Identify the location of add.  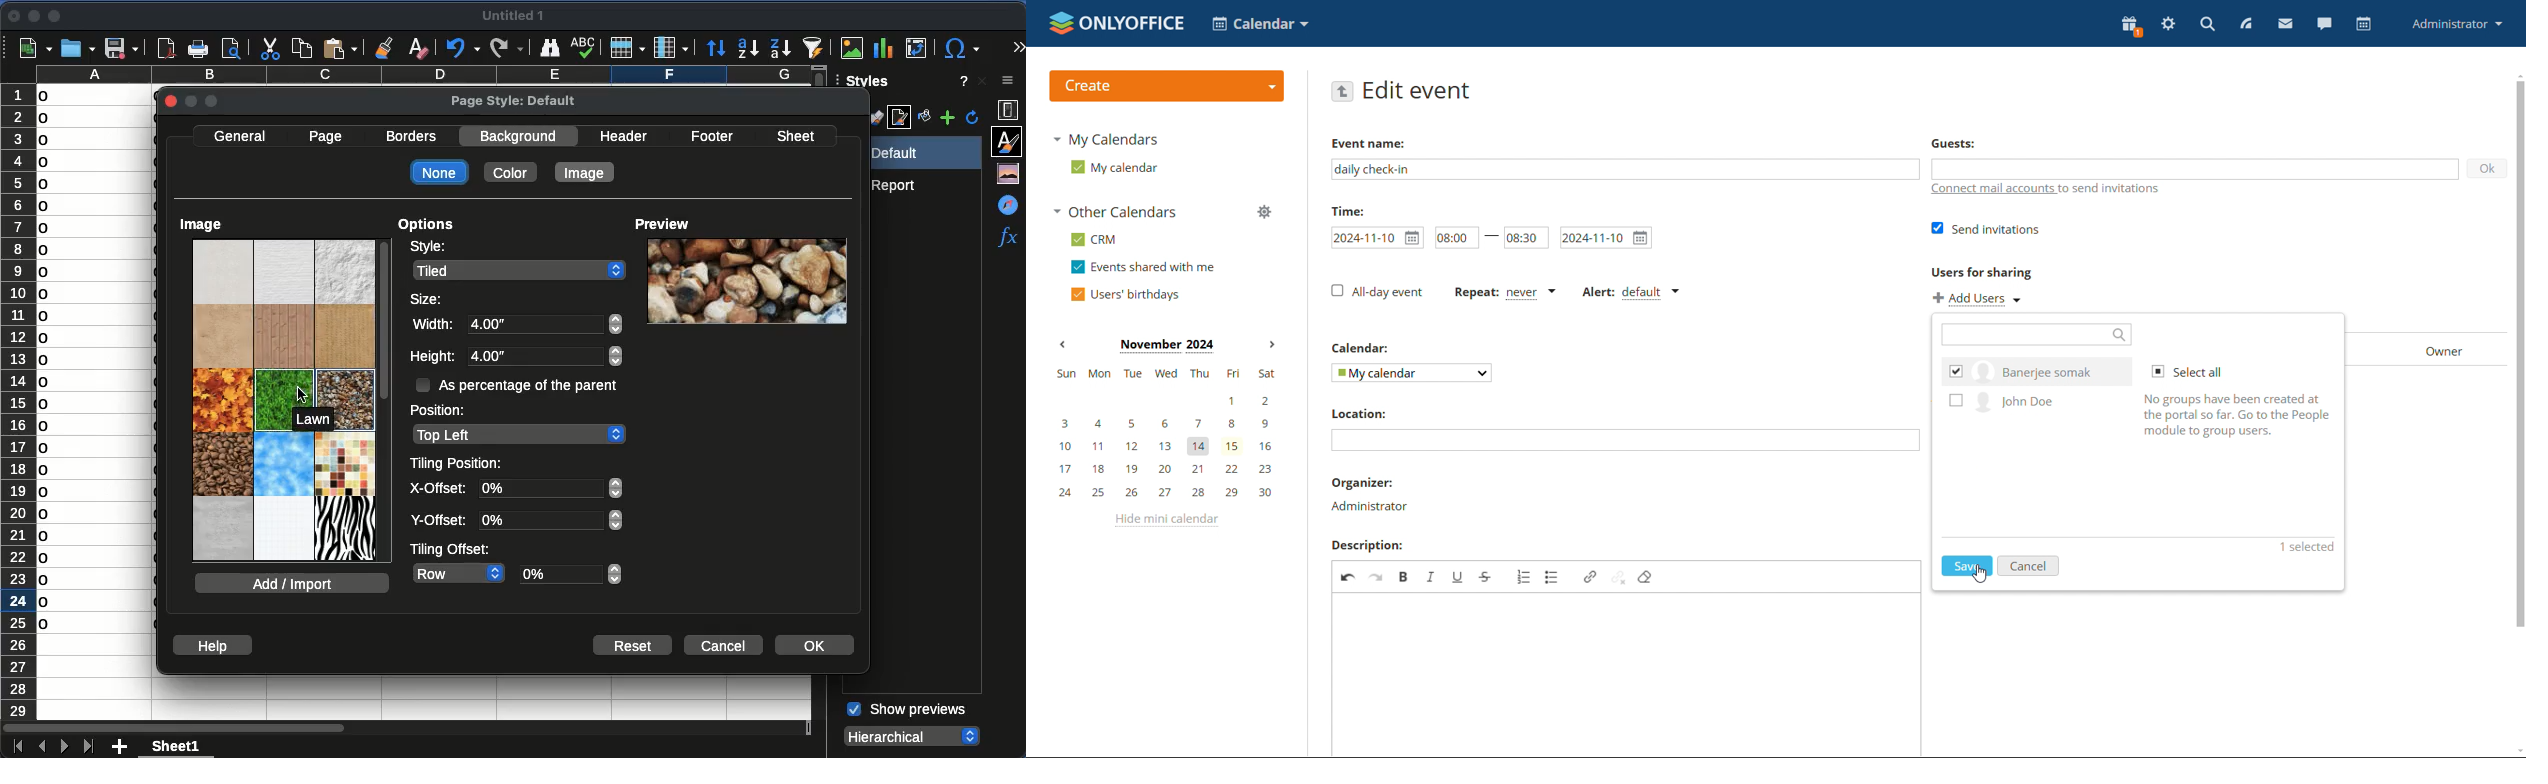
(121, 747).